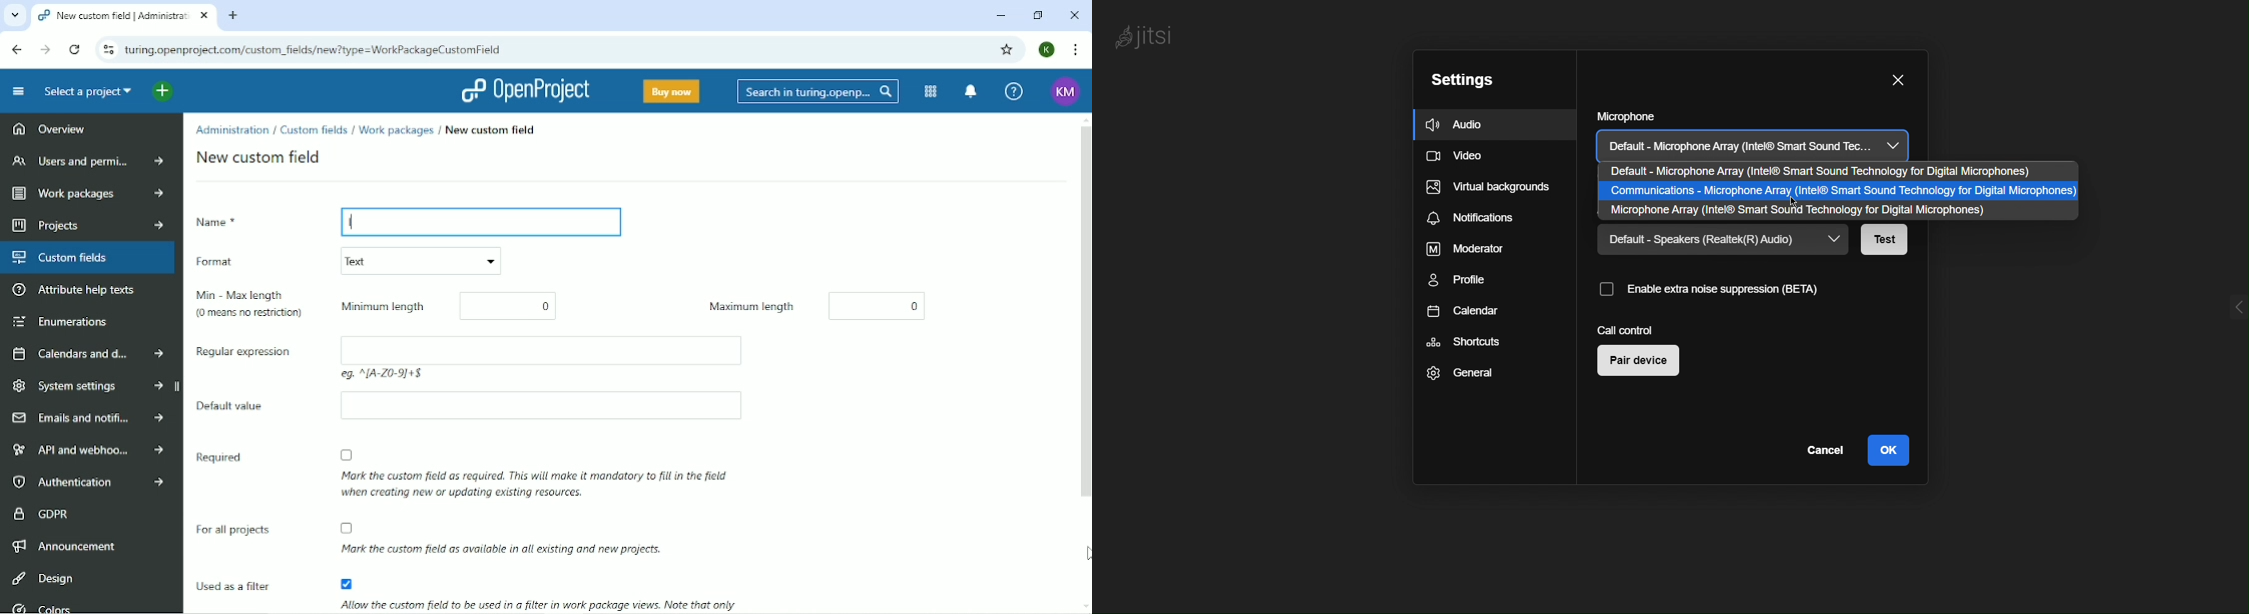 The height and width of the screenshot is (616, 2268). I want to click on Text, so click(364, 263).